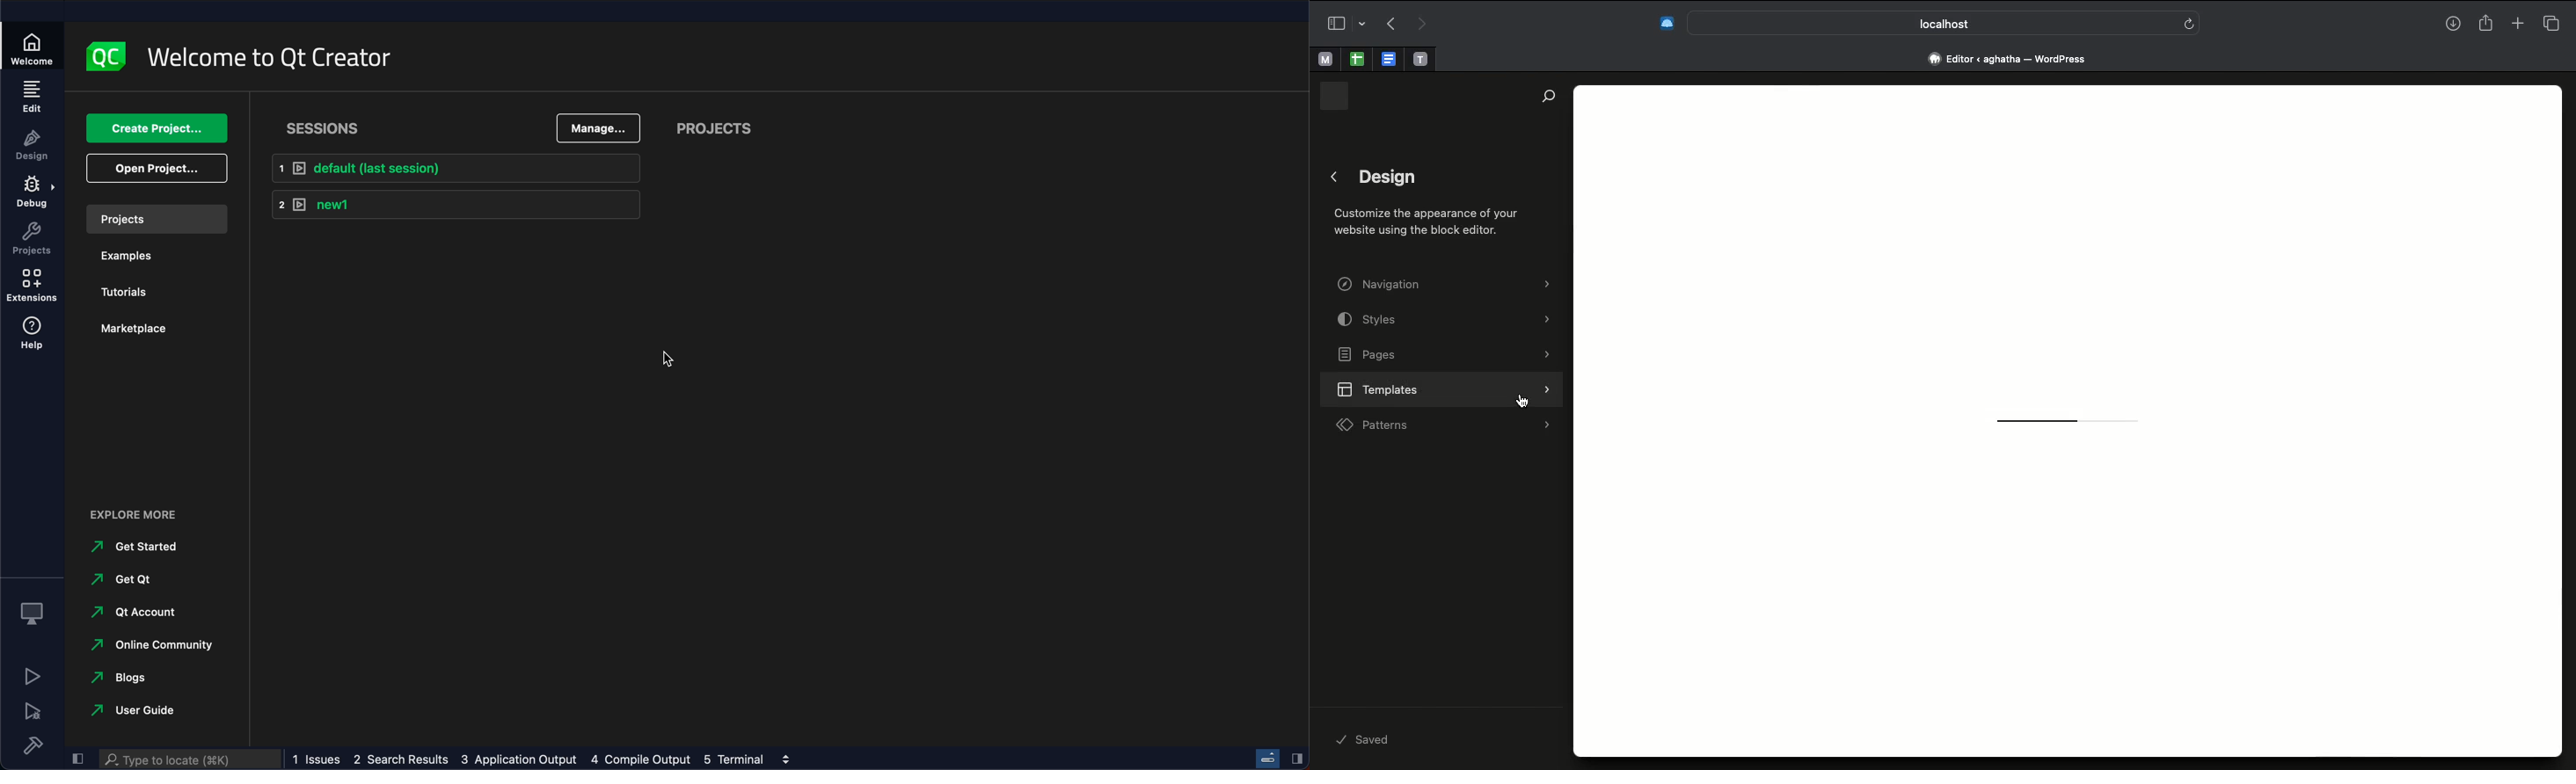 Image resolution: width=2576 pixels, height=784 pixels. Describe the element at coordinates (133, 259) in the screenshot. I see `examples` at that location.